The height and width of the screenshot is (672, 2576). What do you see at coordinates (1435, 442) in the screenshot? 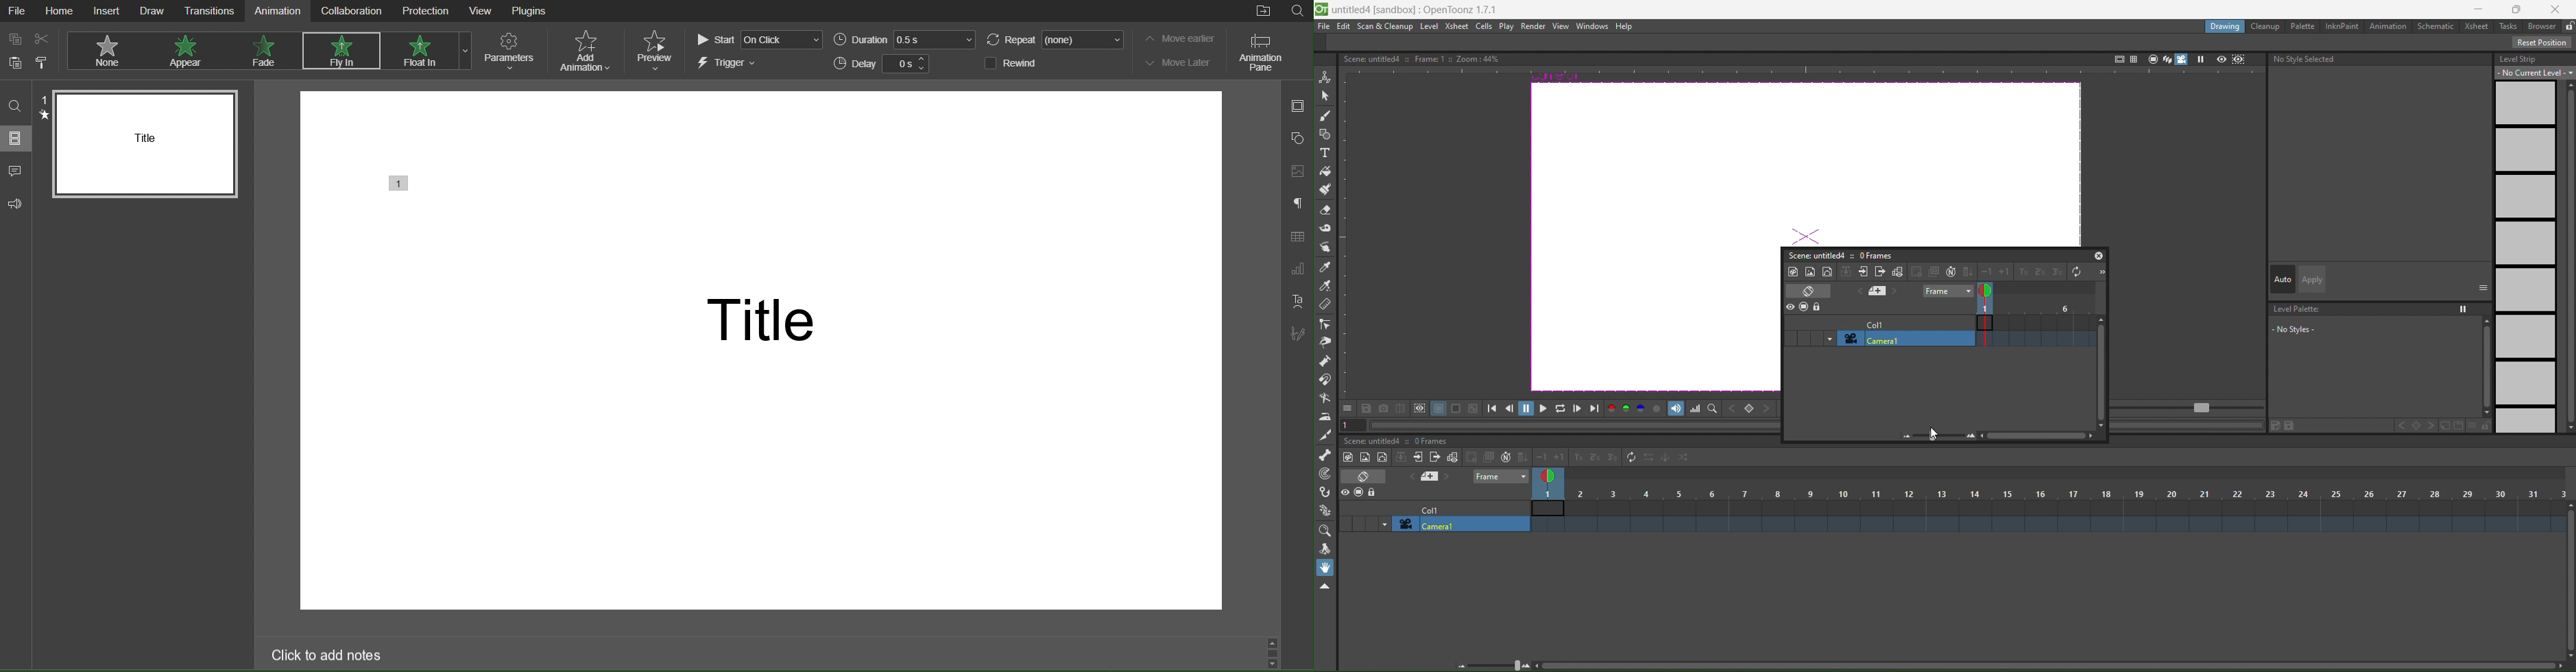
I see `0 frames` at bounding box center [1435, 442].